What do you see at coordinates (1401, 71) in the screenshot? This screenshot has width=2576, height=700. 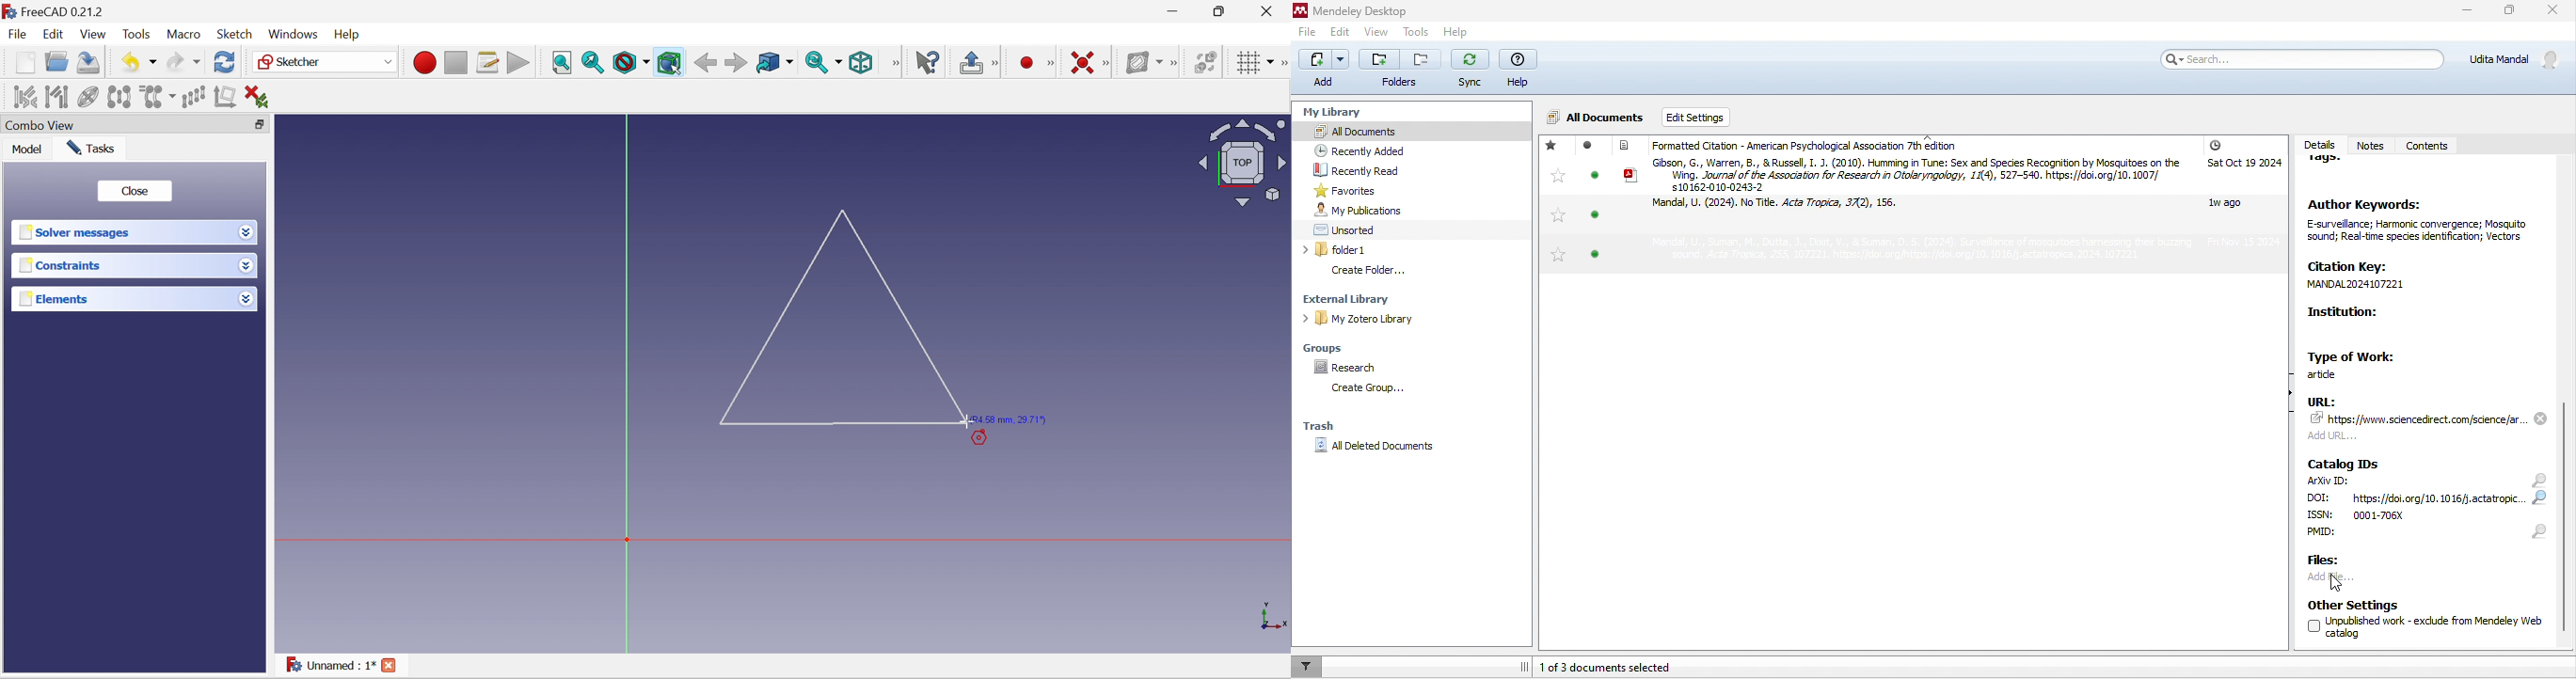 I see `folders` at bounding box center [1401, 71].